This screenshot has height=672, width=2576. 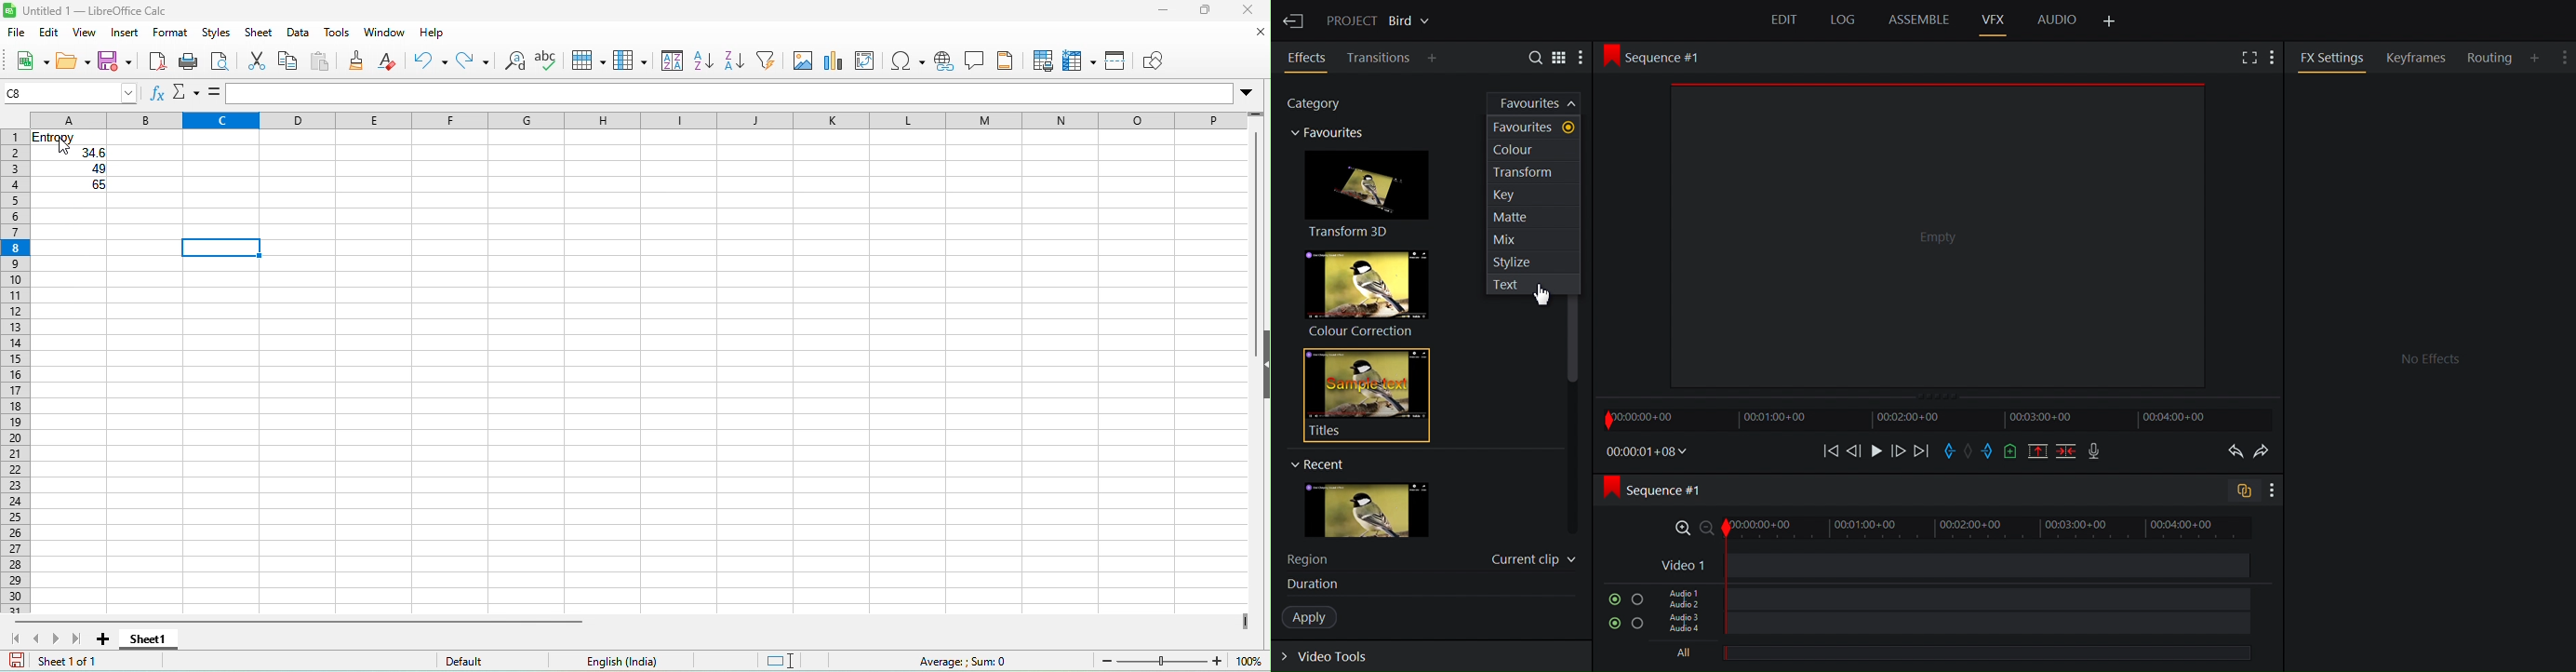 I want to click on Matte, so click(x=1535, y=216).